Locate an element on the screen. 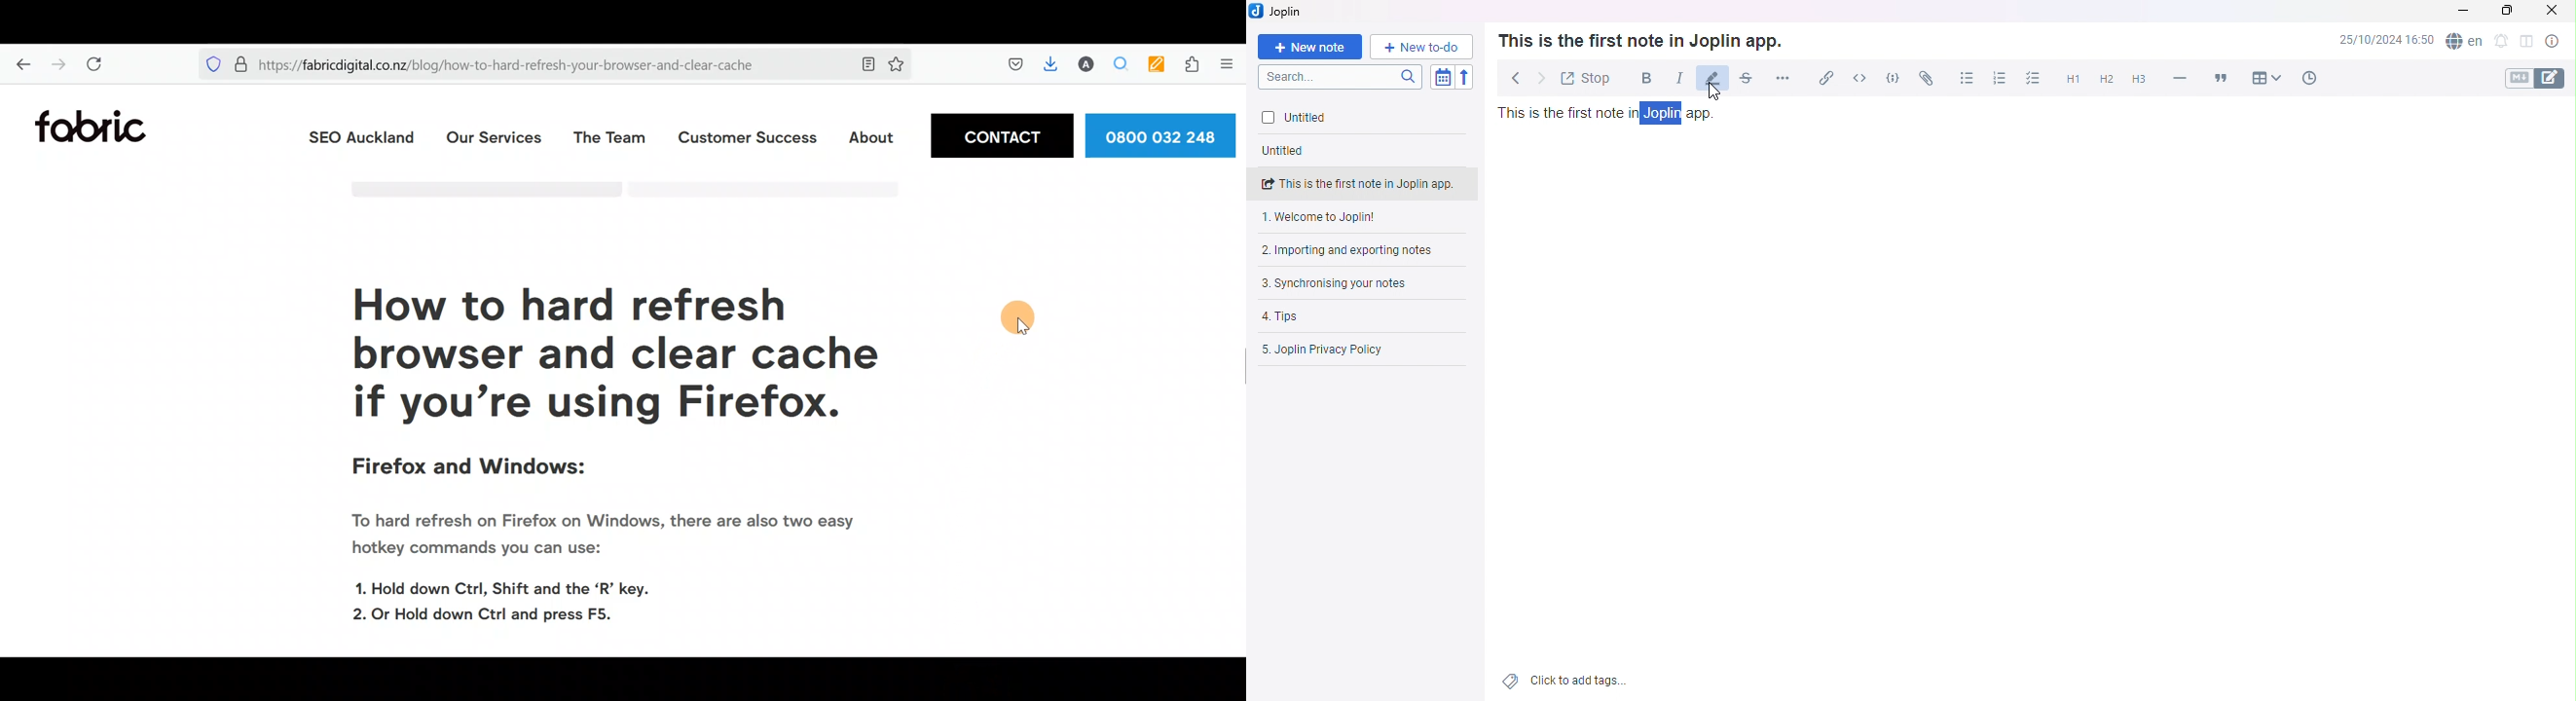 This screenshot has height=728, width=2576. Maximize is located at coordinates (2506, 14).